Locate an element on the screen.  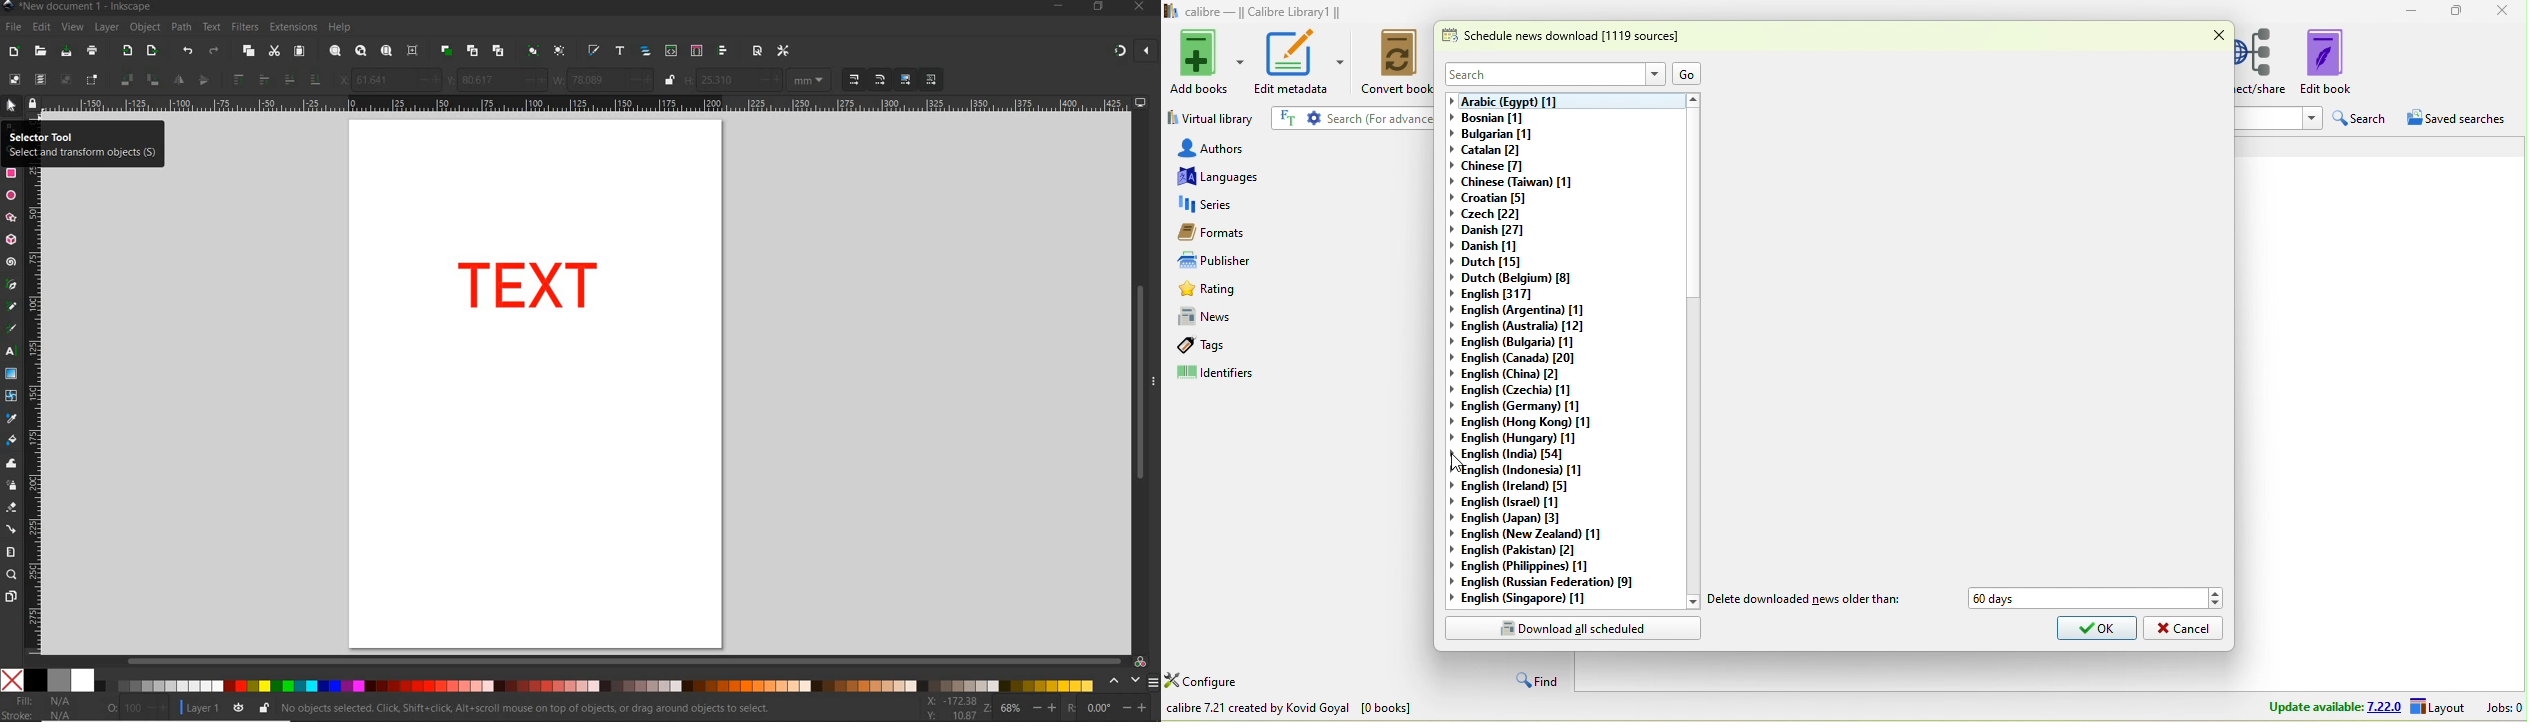
filters is located at coordinates (245, 27).